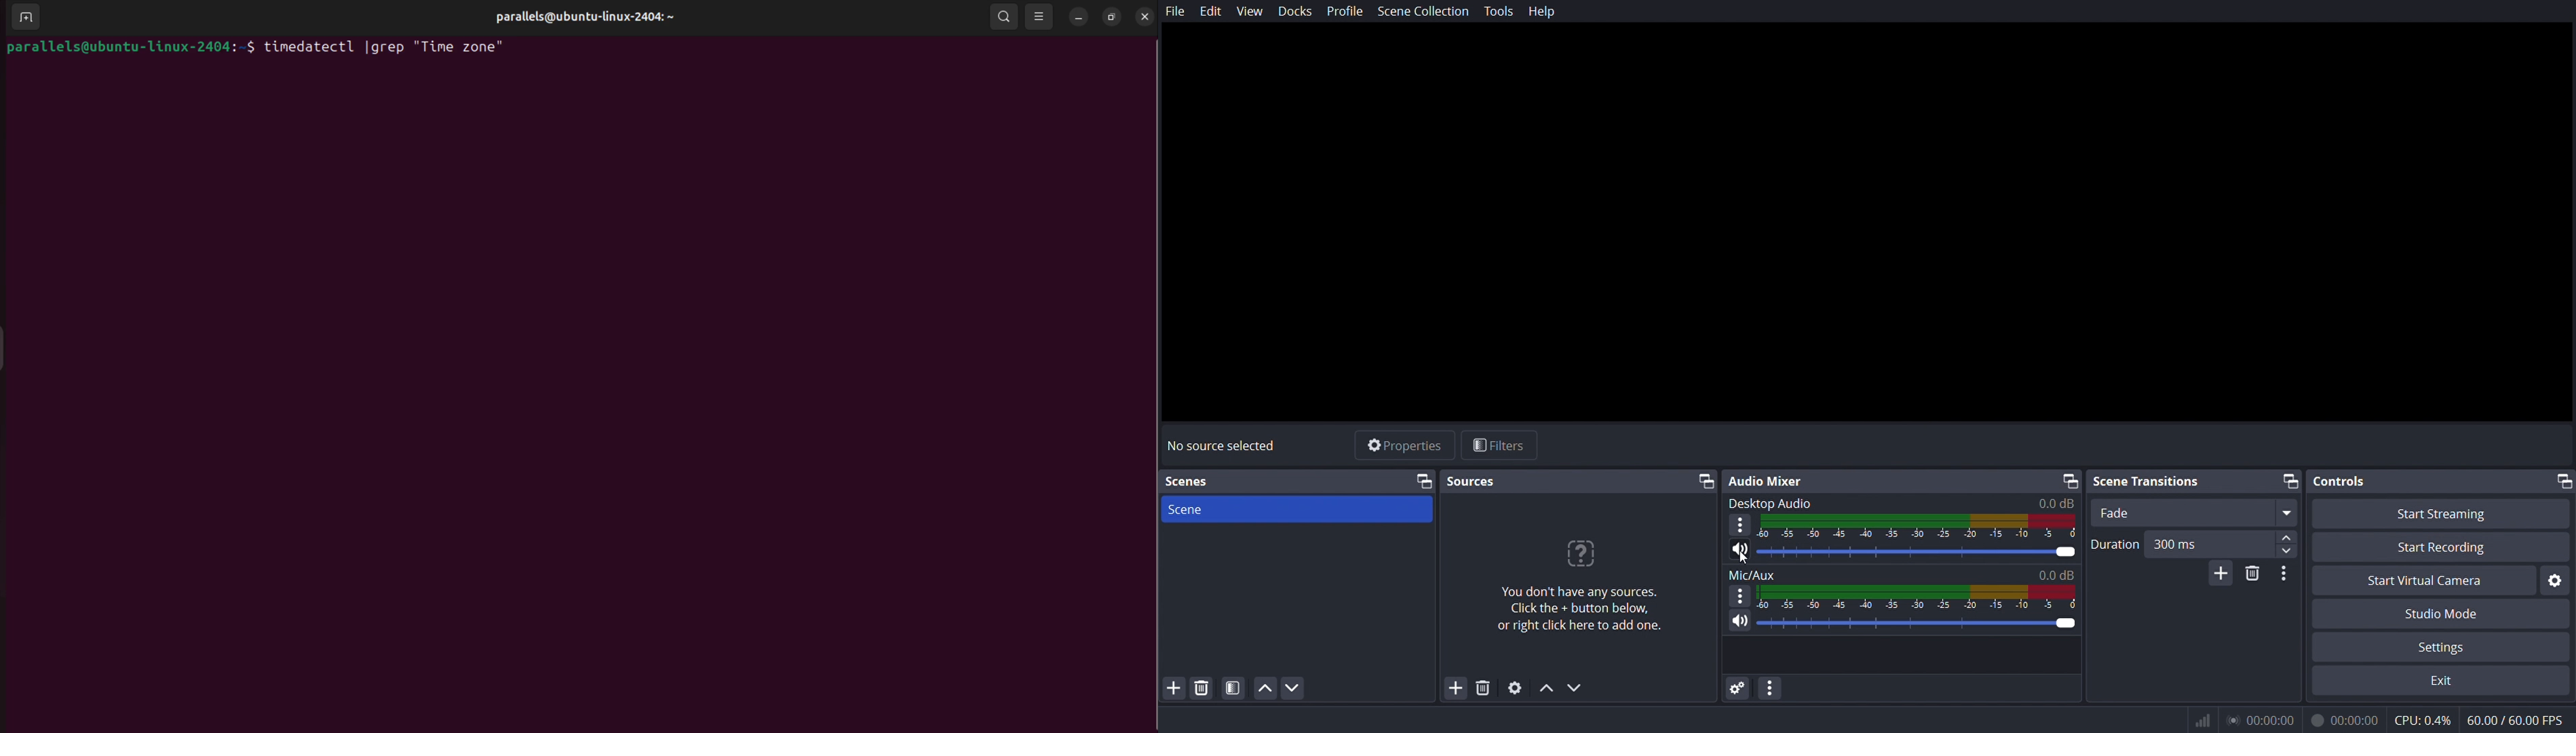  I want to click on settings, so click(2429, 648).